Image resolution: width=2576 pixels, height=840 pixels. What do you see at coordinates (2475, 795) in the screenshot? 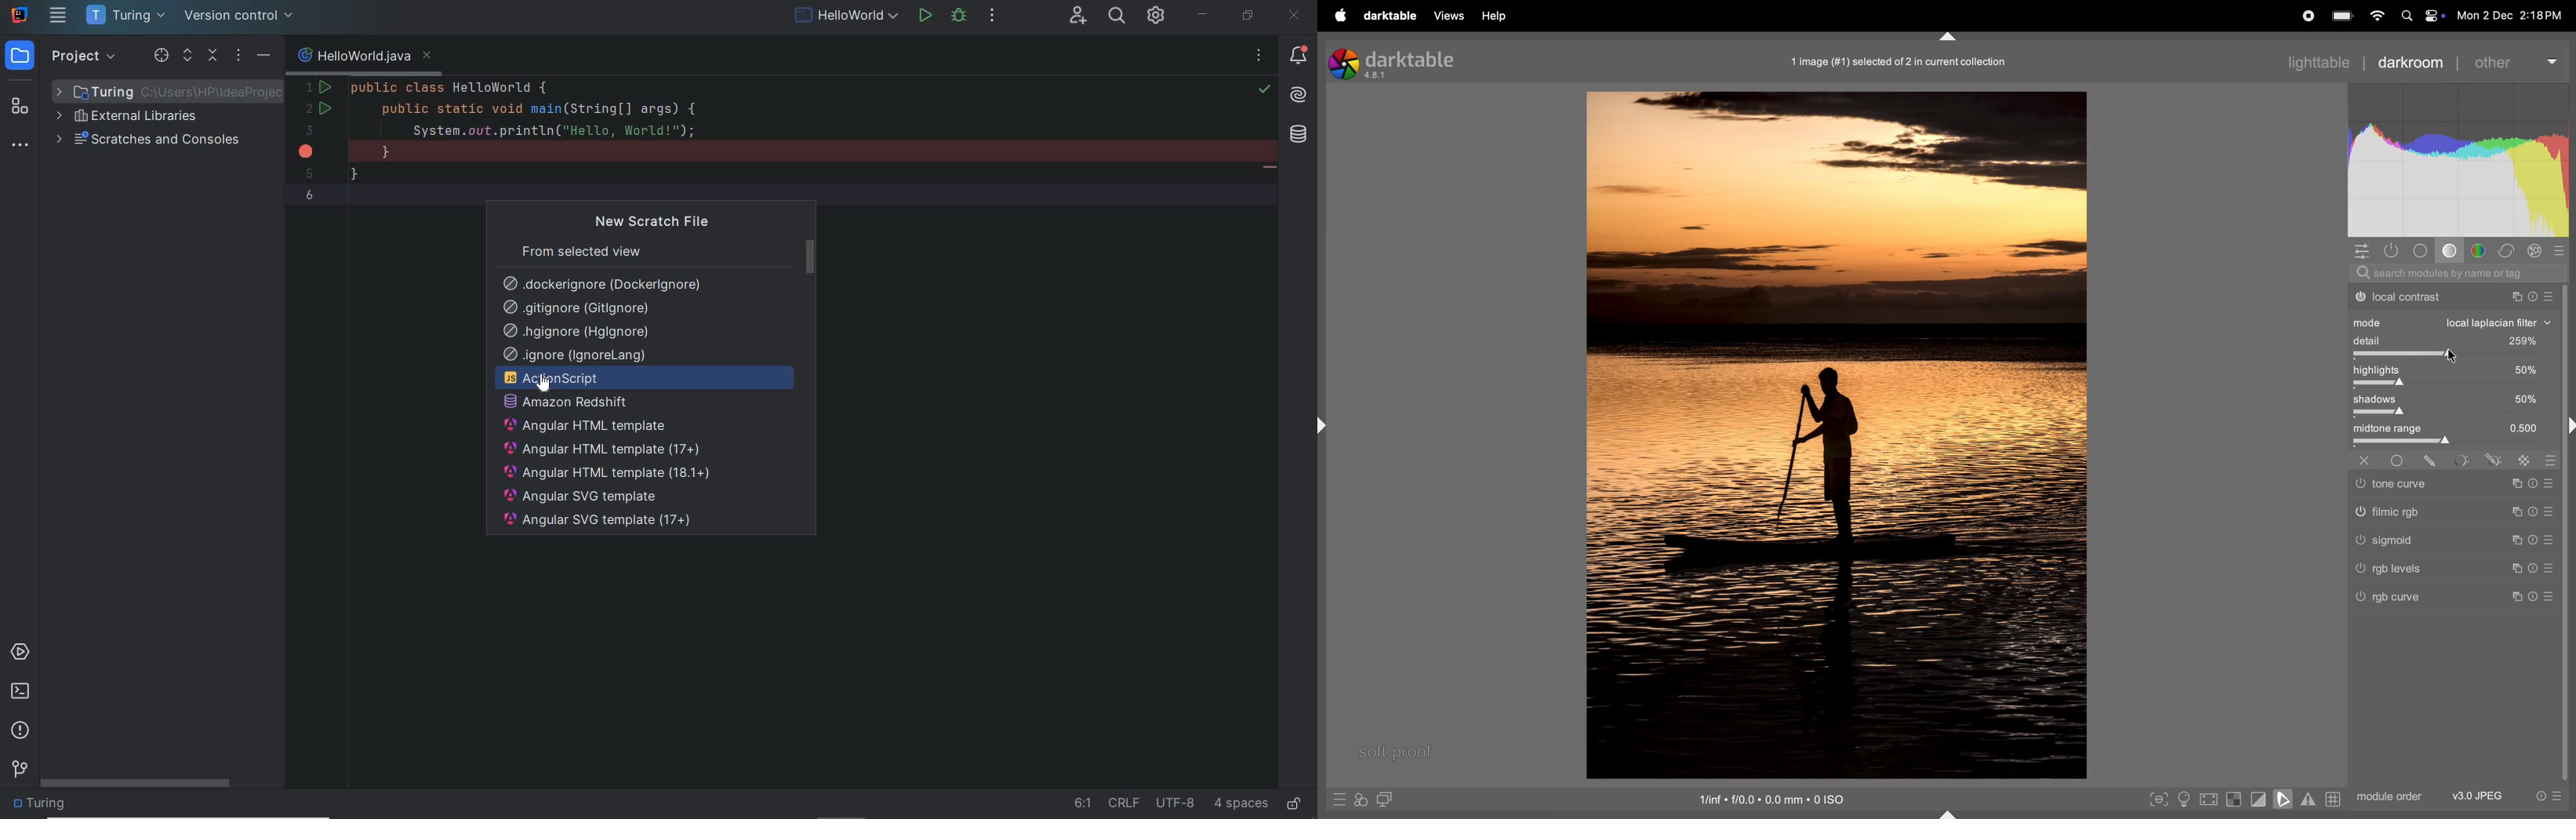
I see `v3 jpeg` at bounding box center [2475, 795].